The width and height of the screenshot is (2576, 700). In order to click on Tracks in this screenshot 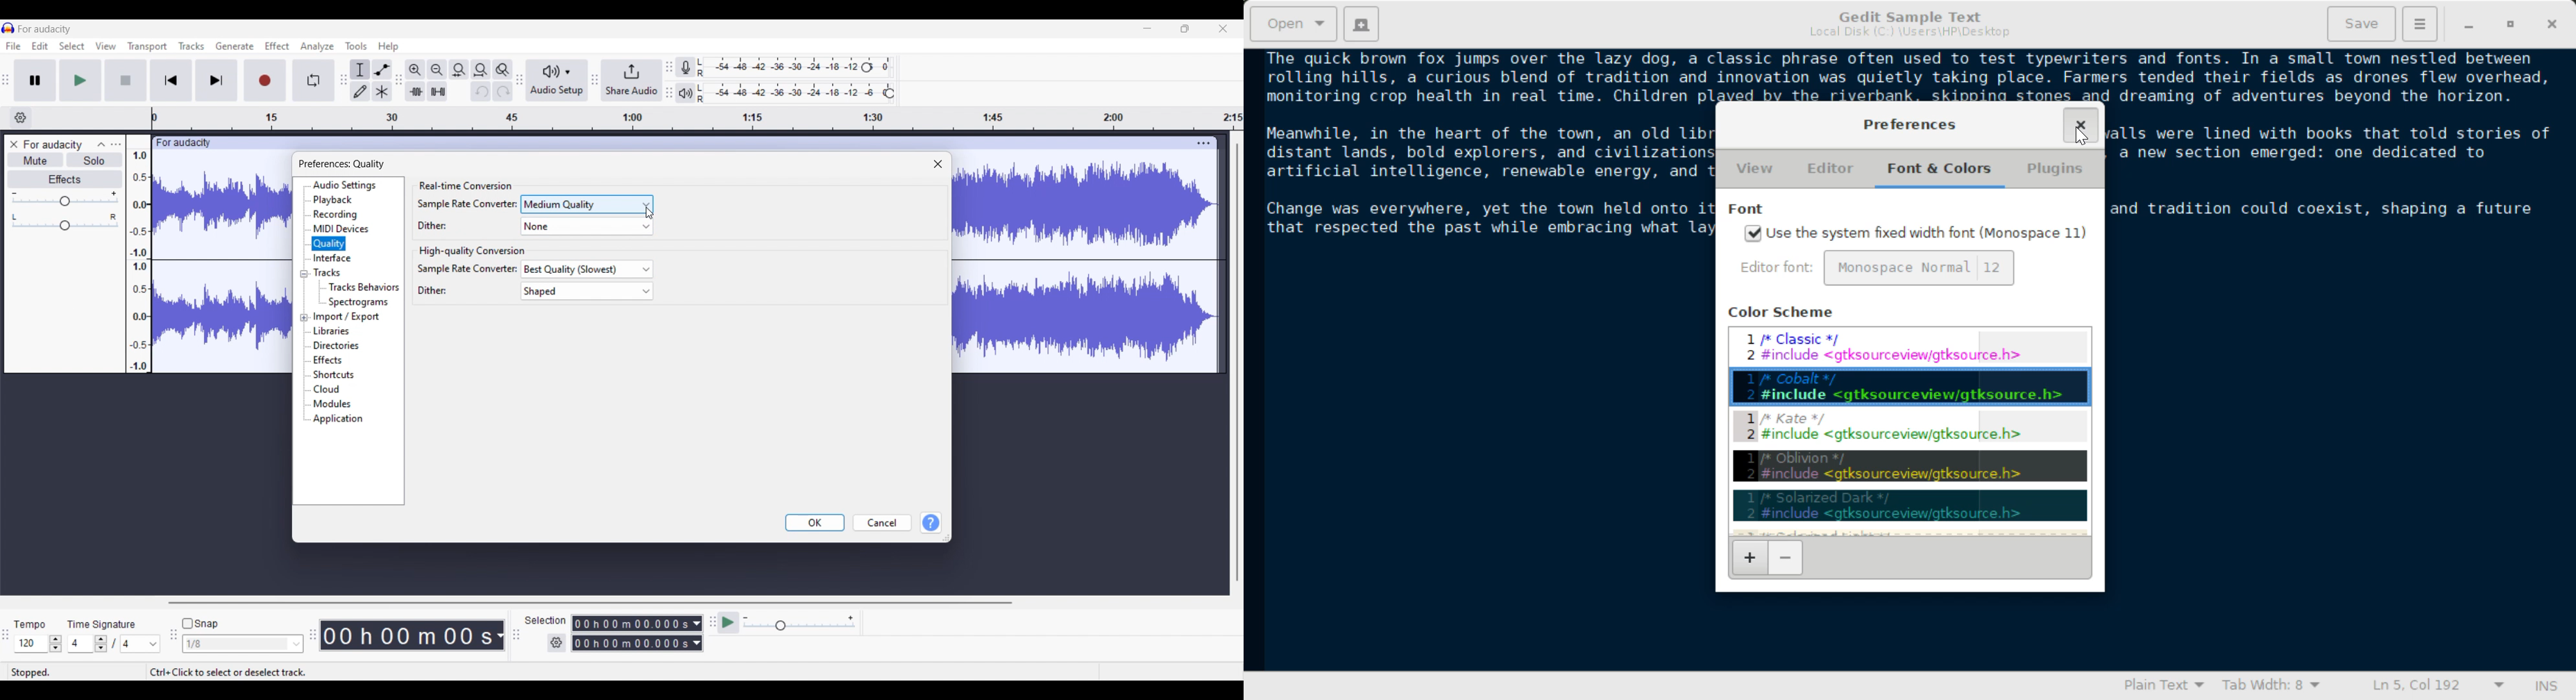, I will do `click(328, 272)`.